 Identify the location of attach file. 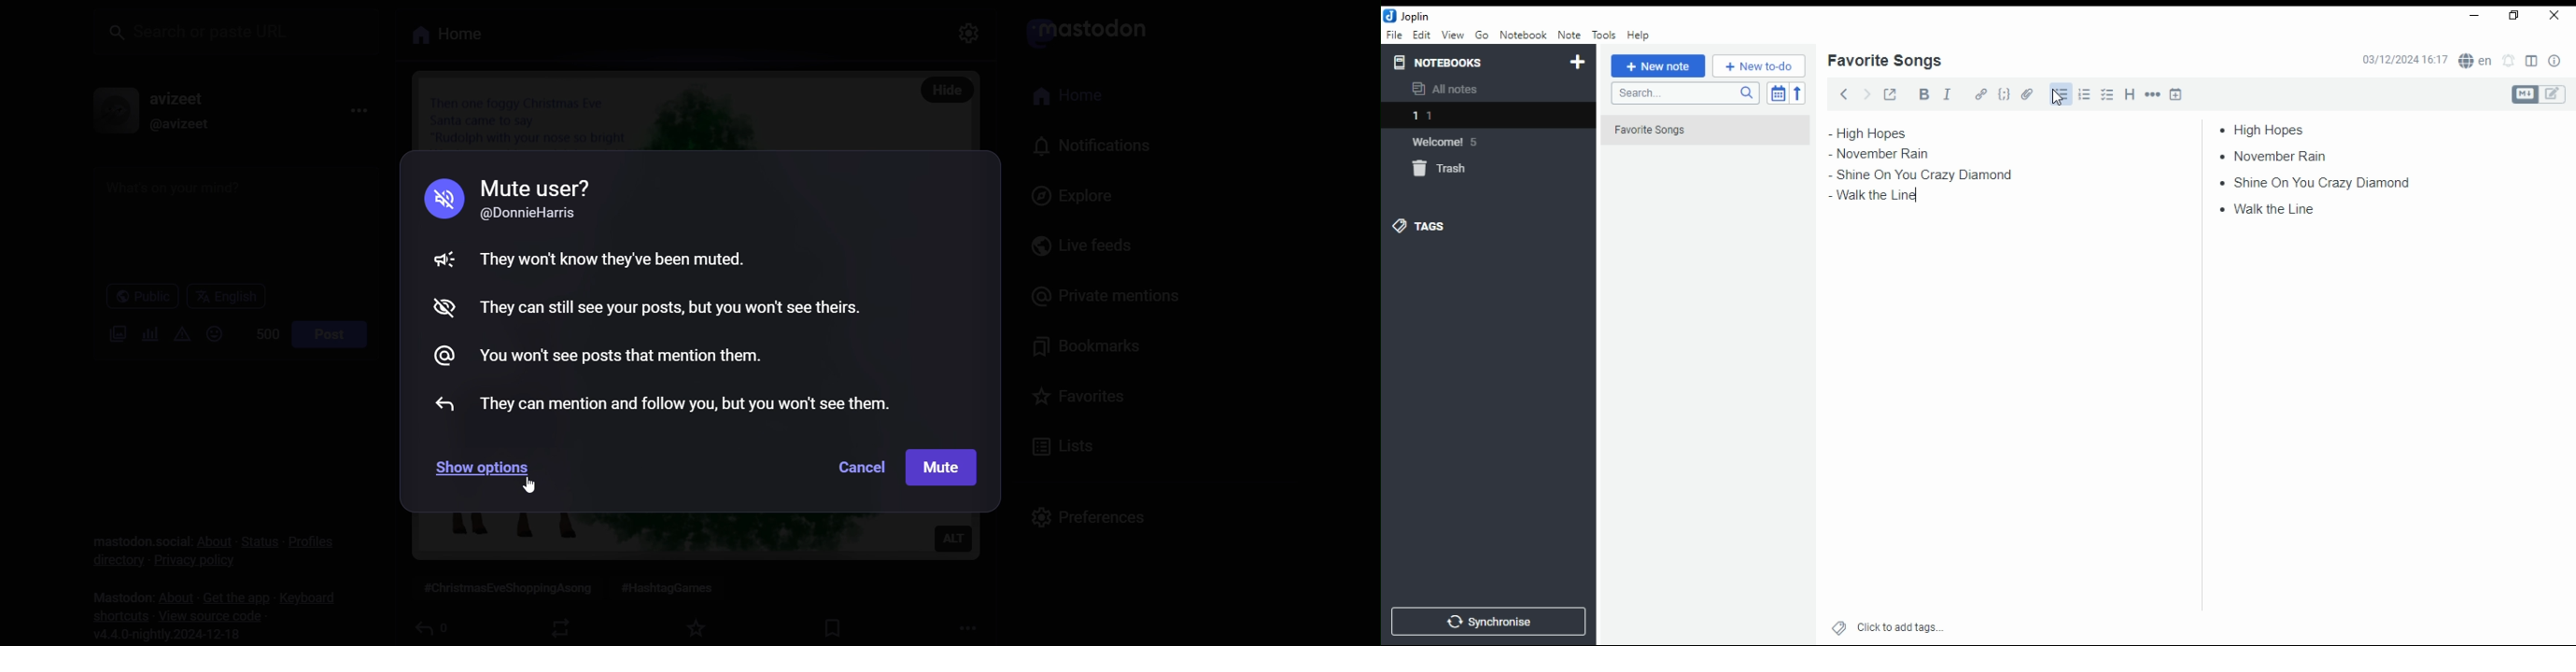
(2028, 93).